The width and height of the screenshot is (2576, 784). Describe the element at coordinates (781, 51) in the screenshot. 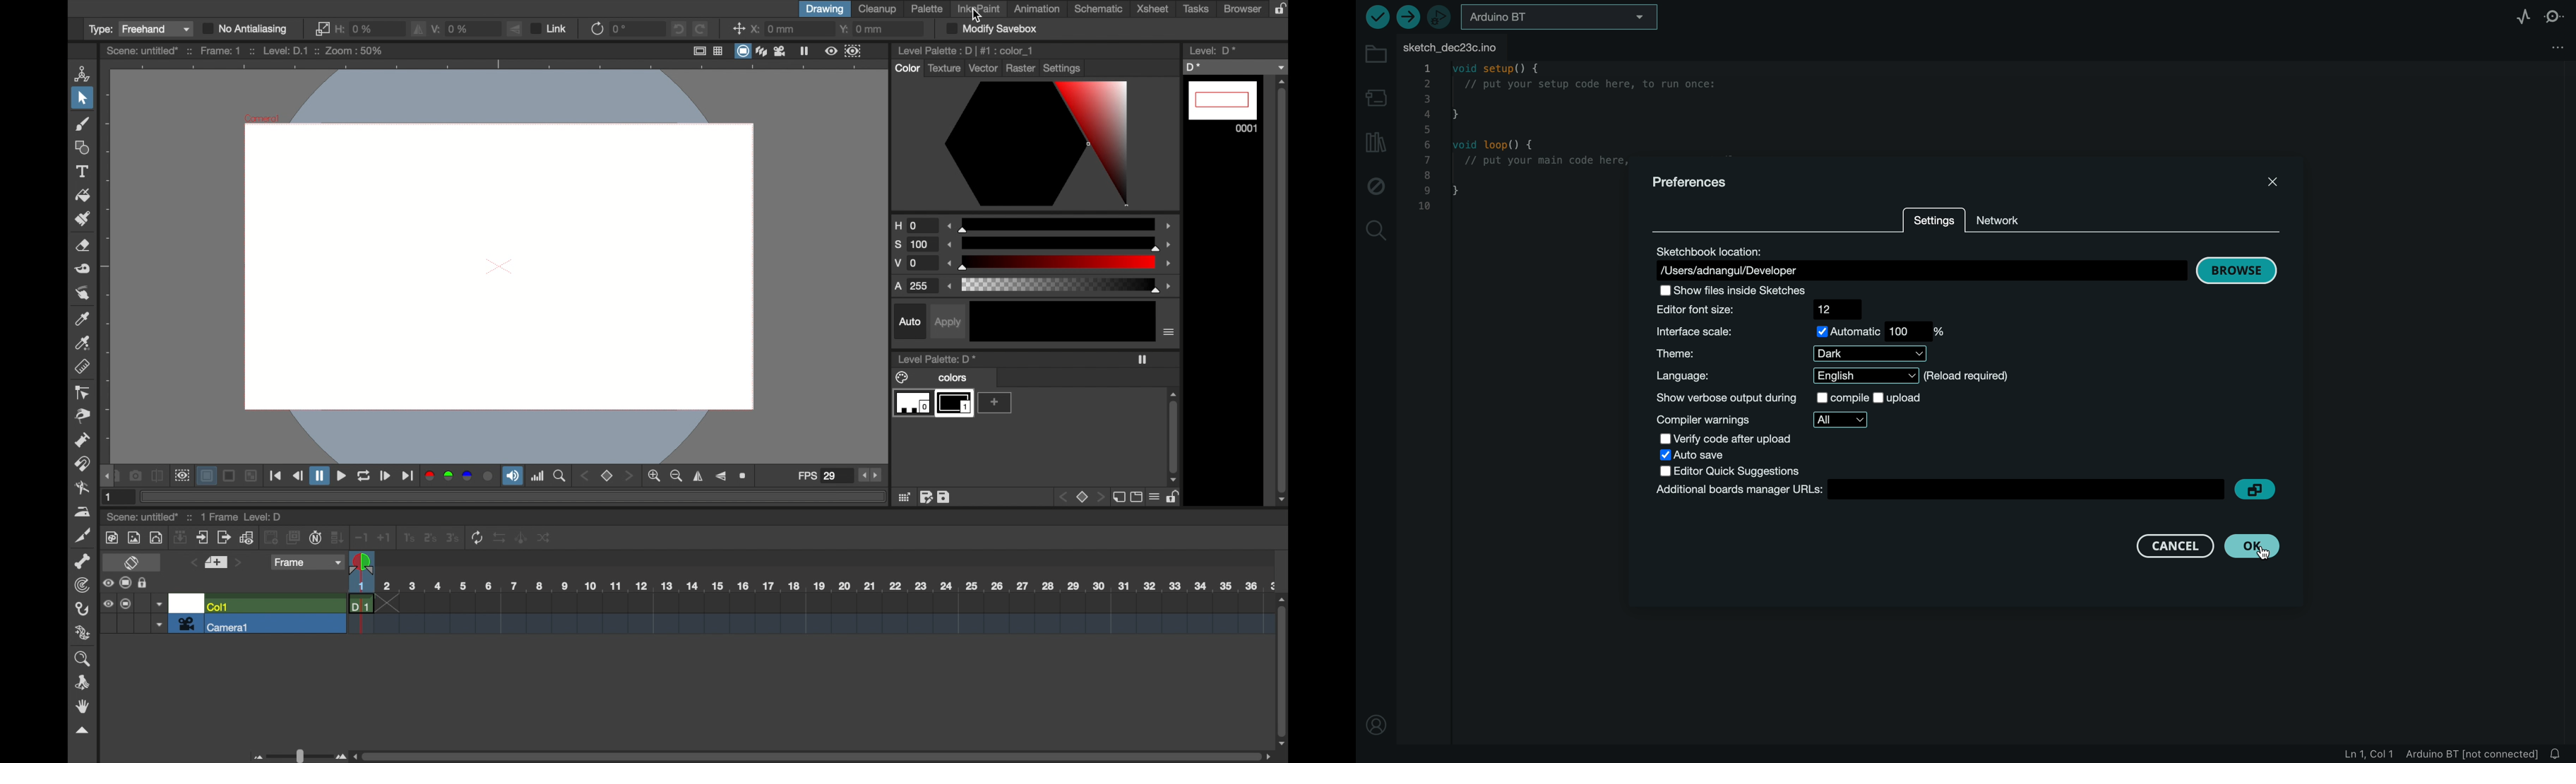

I see `film` at that location.